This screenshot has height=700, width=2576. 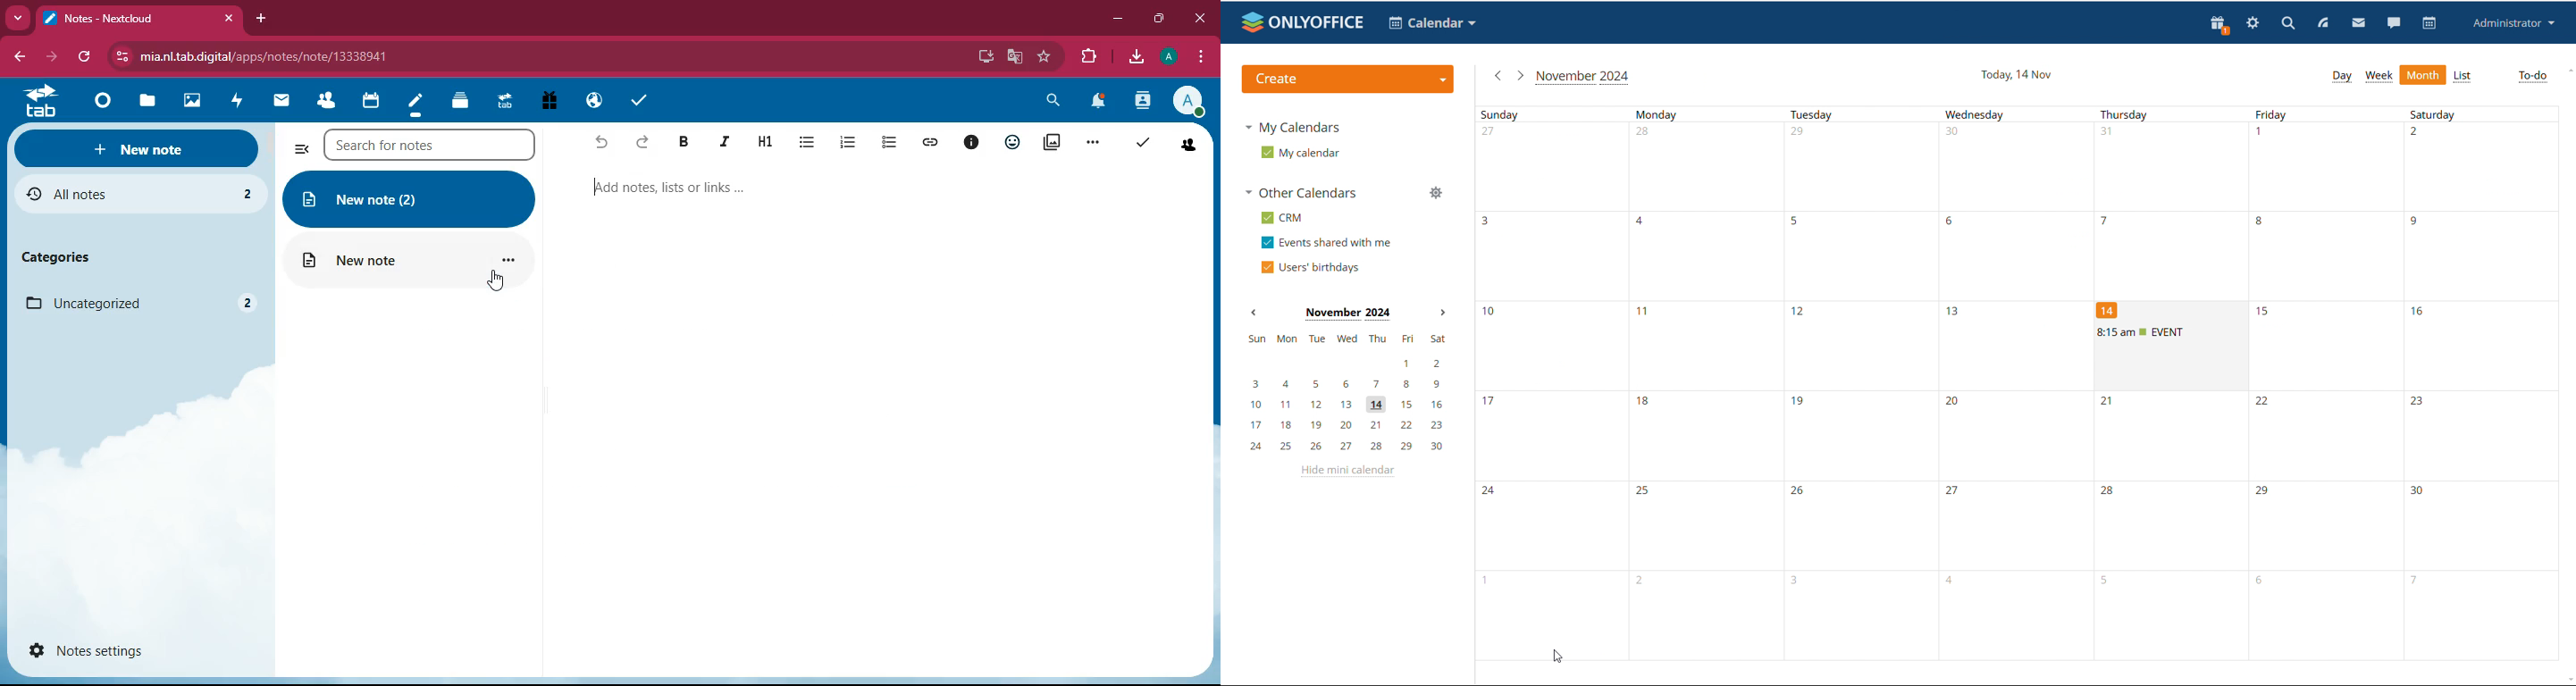 What do you see at coordinates (1116, 18) in the screenshot?
I see `minimize` at bounding box center [1116, 18].